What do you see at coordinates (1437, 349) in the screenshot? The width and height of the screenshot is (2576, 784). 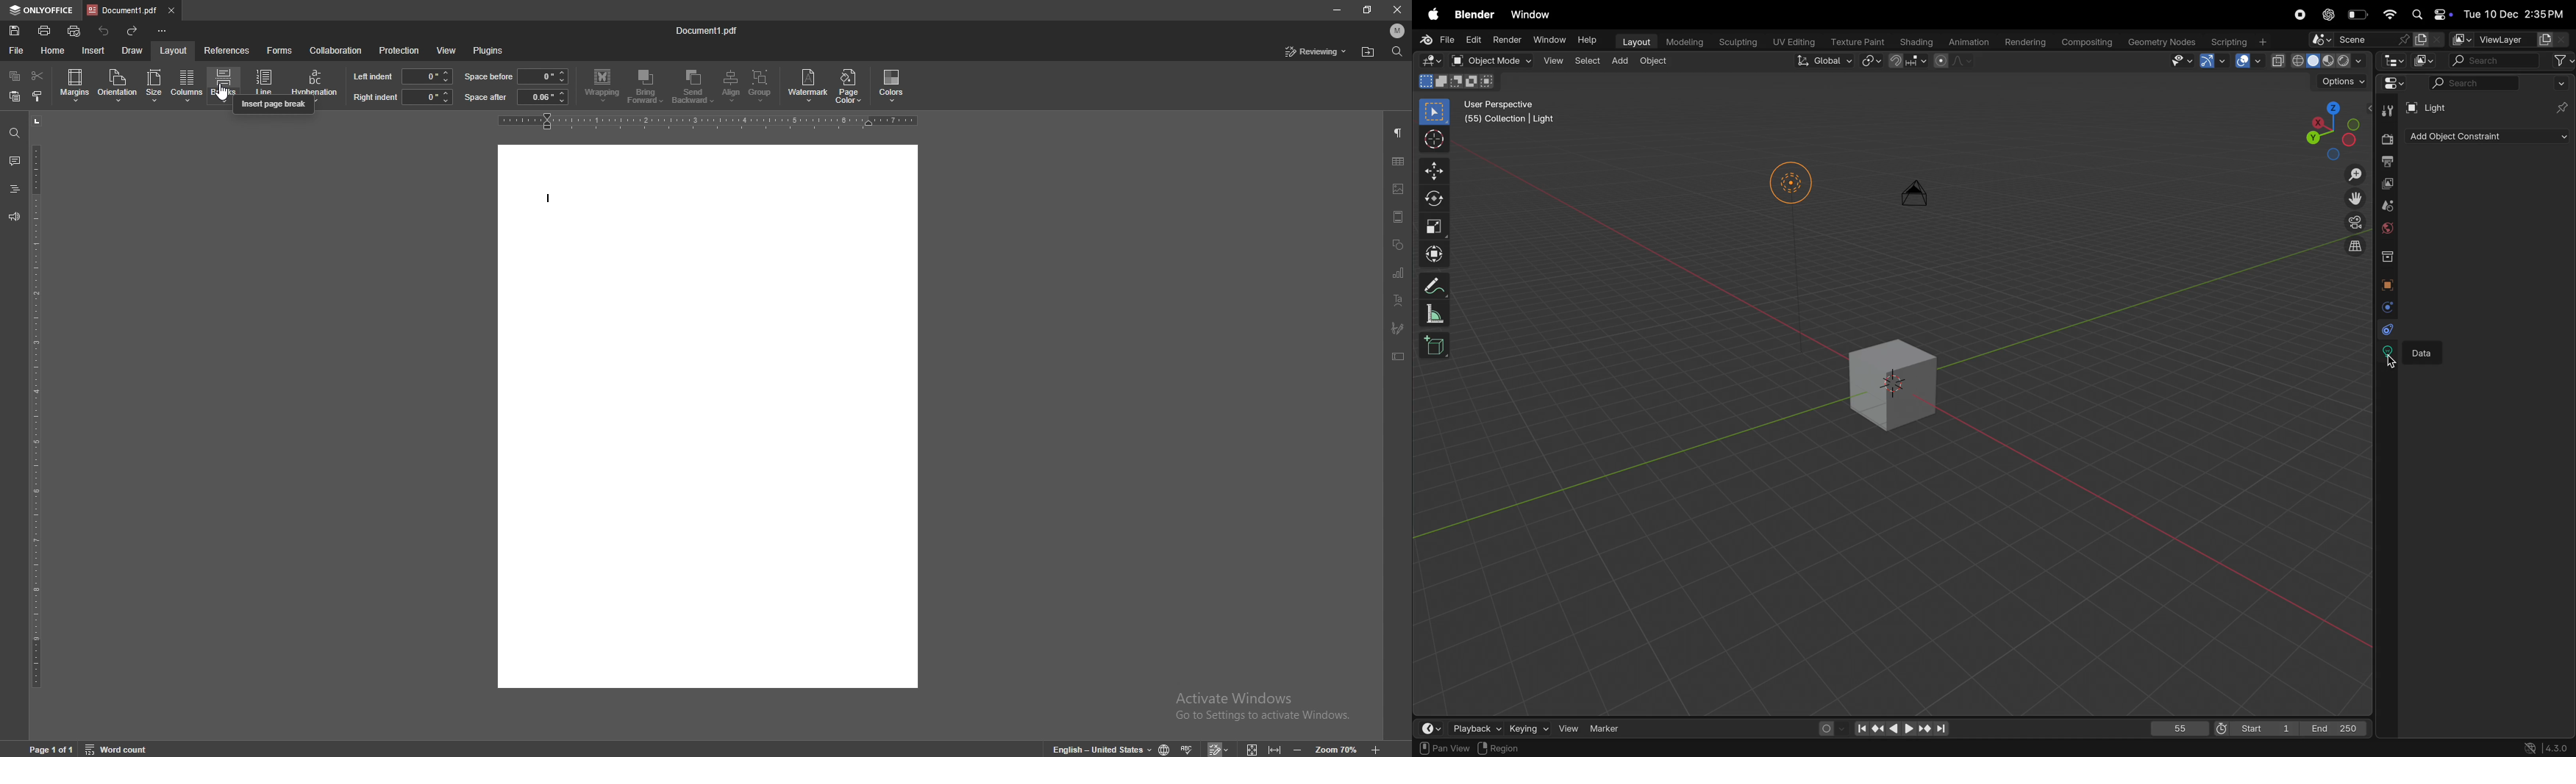 I see `cube` at bounding box center [1437, 349].